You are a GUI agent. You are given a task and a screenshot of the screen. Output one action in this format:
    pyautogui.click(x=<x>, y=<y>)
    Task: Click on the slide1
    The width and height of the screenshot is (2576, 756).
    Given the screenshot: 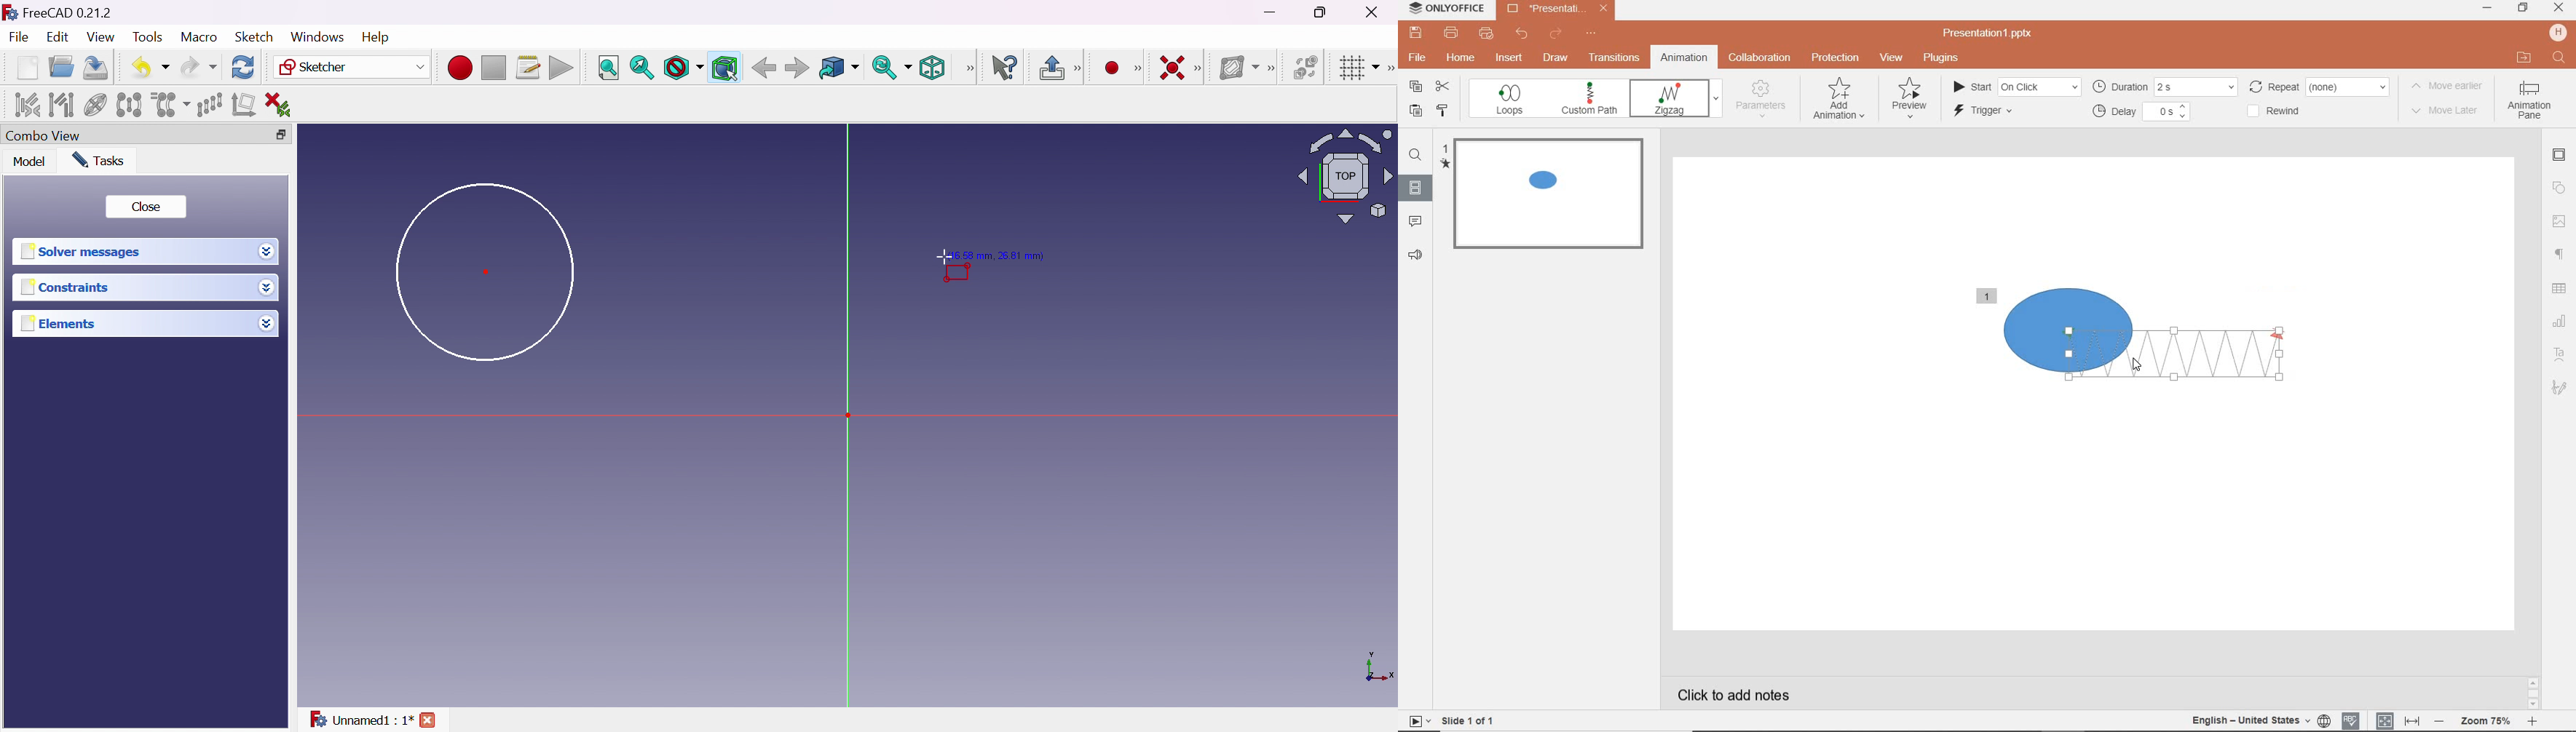 What is the action you would take?
    pyautogui.click(x=1552, y=196)
    